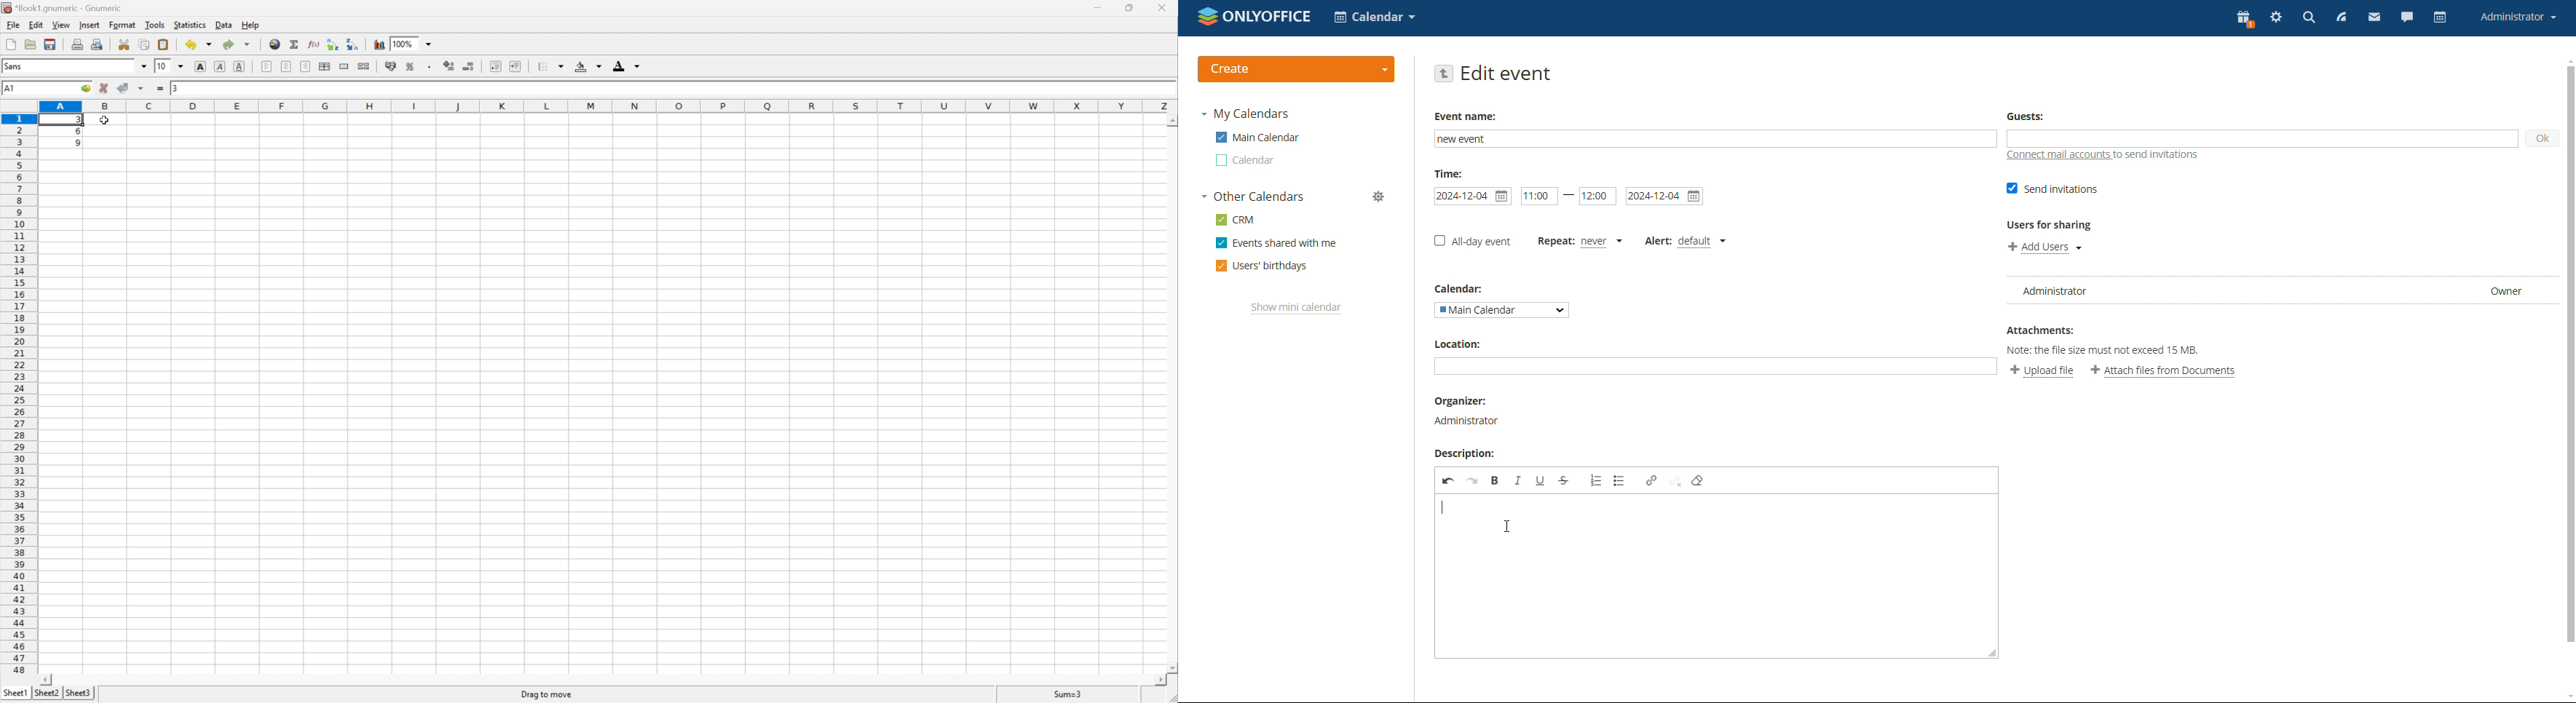 The height and width of the screenshot is (728, 2576). I want to click on Scroll Up, so click(1171, 121).